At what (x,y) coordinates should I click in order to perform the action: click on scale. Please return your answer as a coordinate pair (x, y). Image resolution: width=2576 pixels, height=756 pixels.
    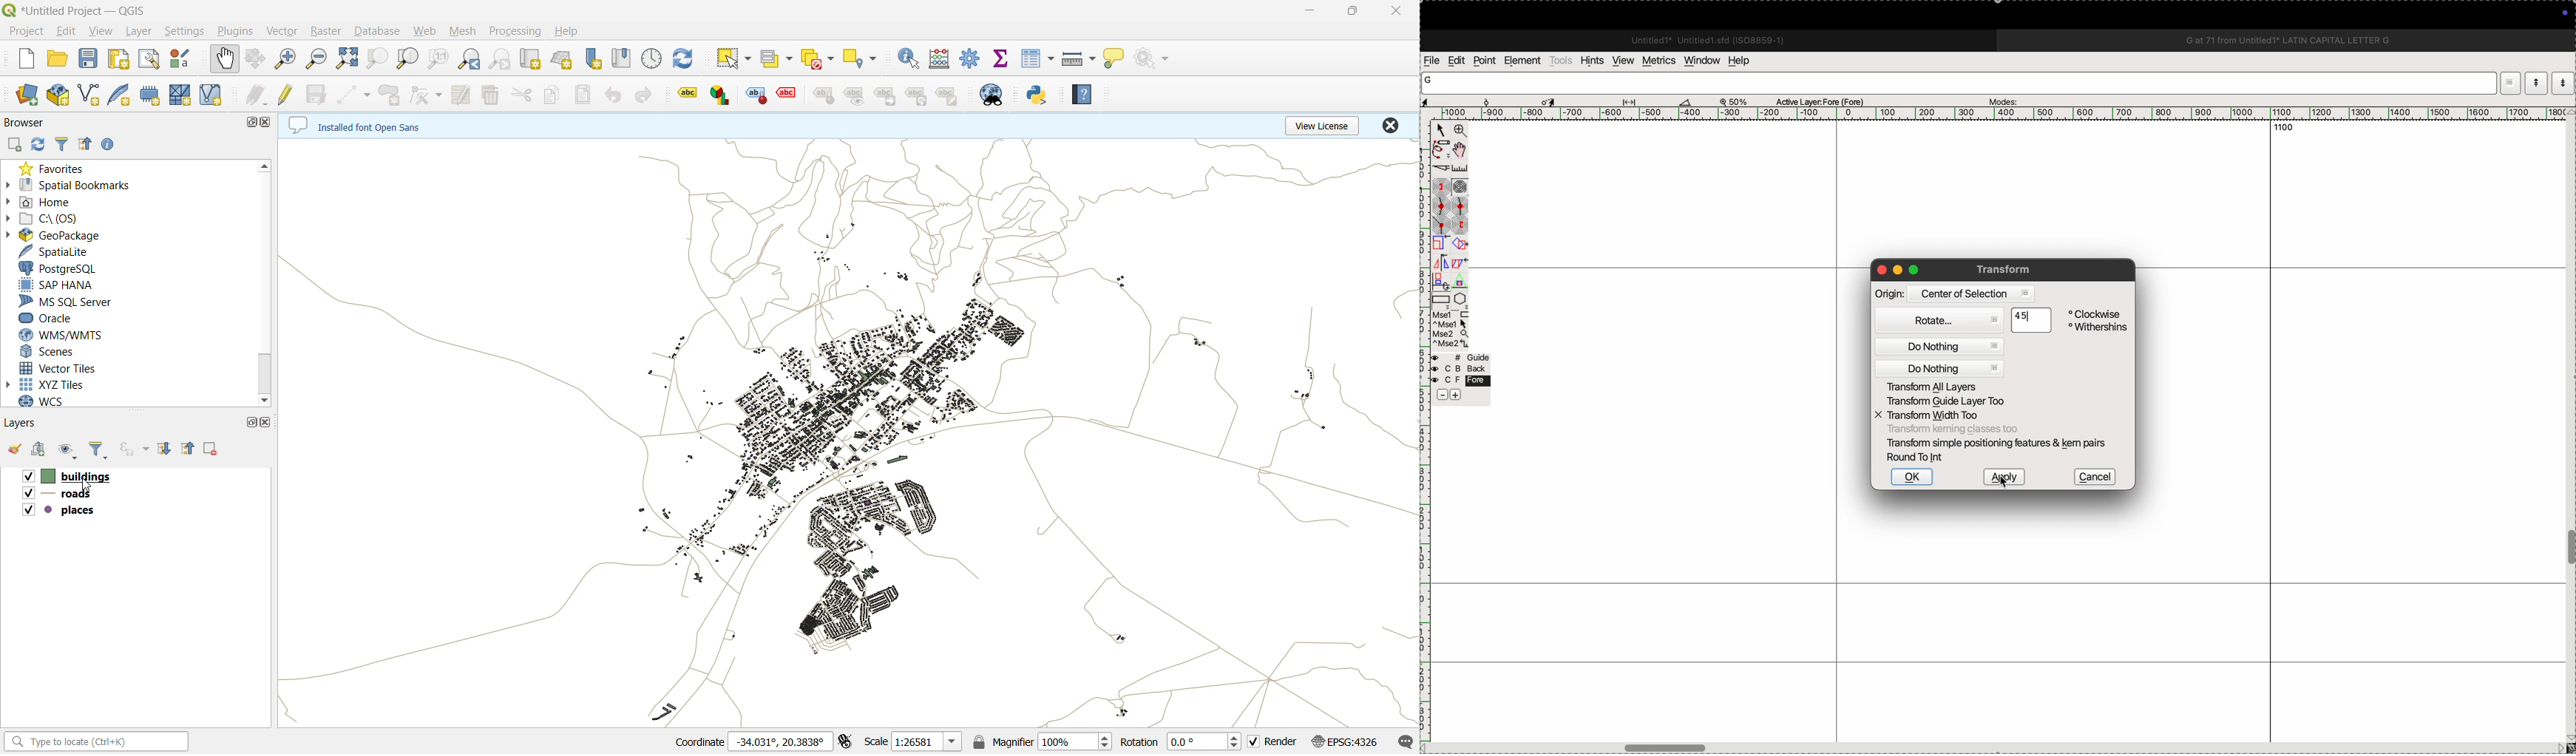
    Looking at the image, I should click on (915, 742).